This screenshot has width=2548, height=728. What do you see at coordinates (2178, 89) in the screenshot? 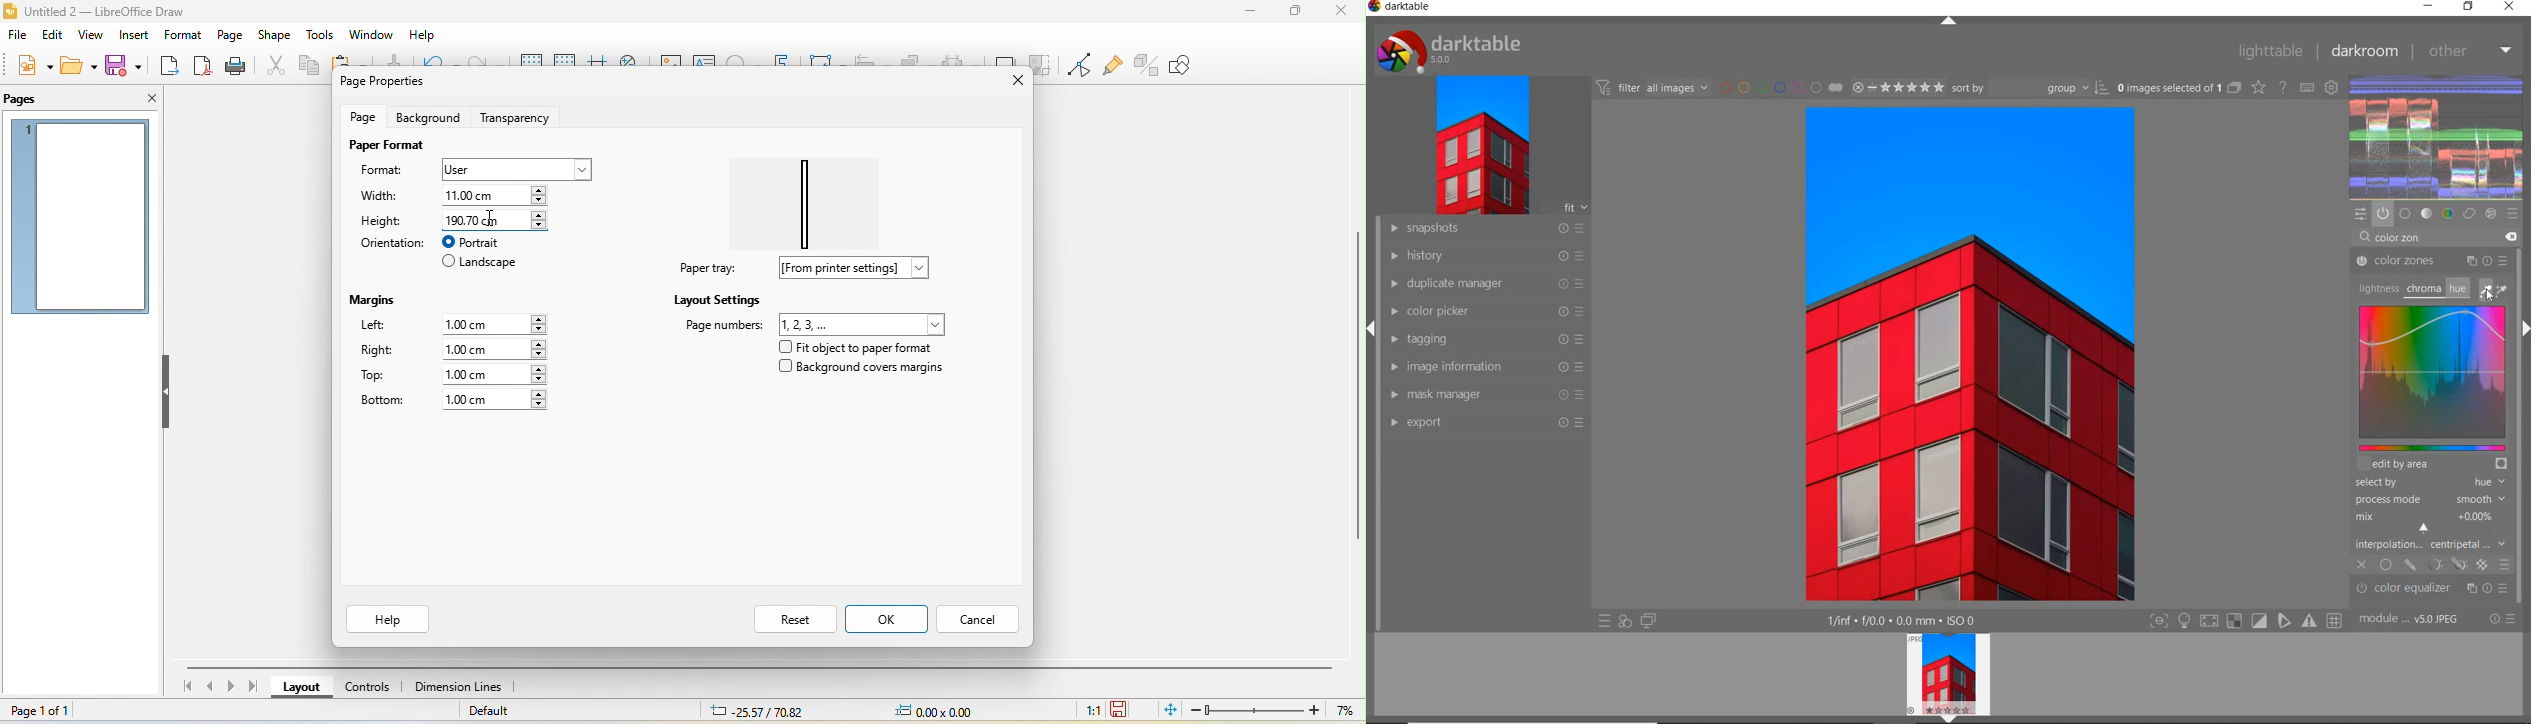
I see `selected images` at bounding box center [2178, 89].